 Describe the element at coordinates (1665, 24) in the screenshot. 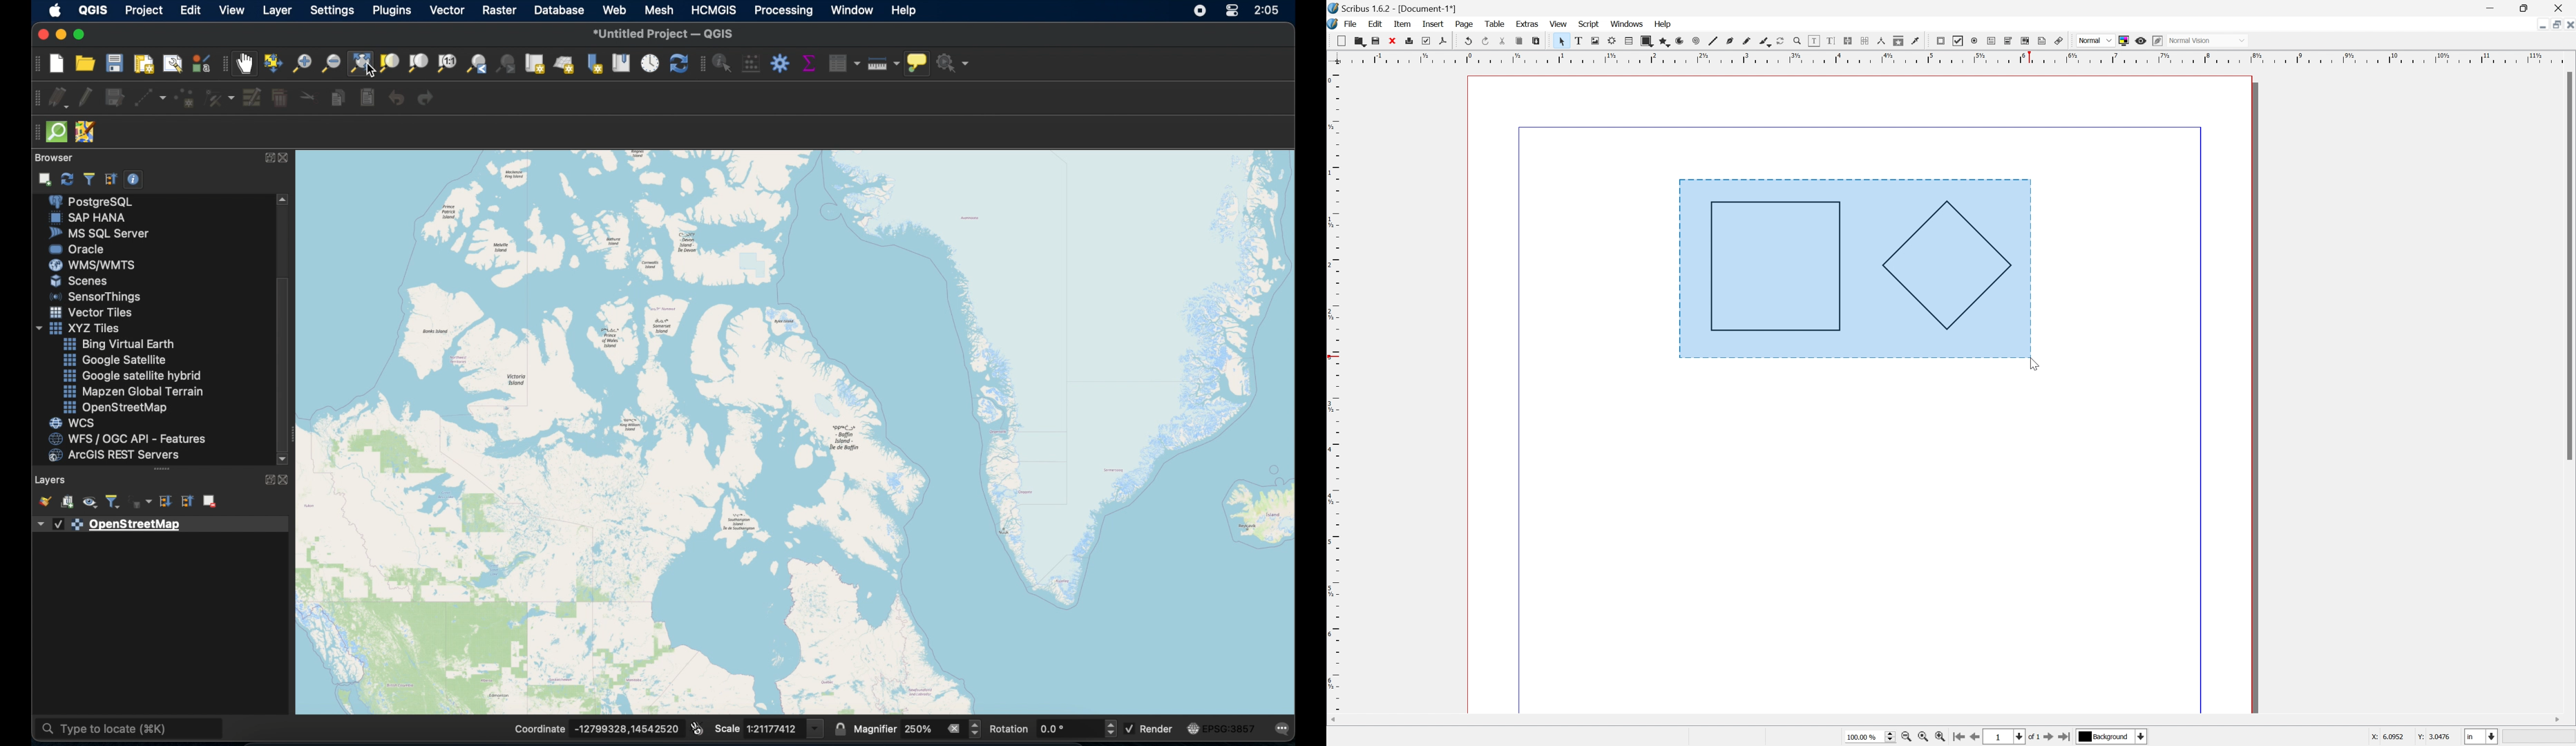

I see `help` at that location.